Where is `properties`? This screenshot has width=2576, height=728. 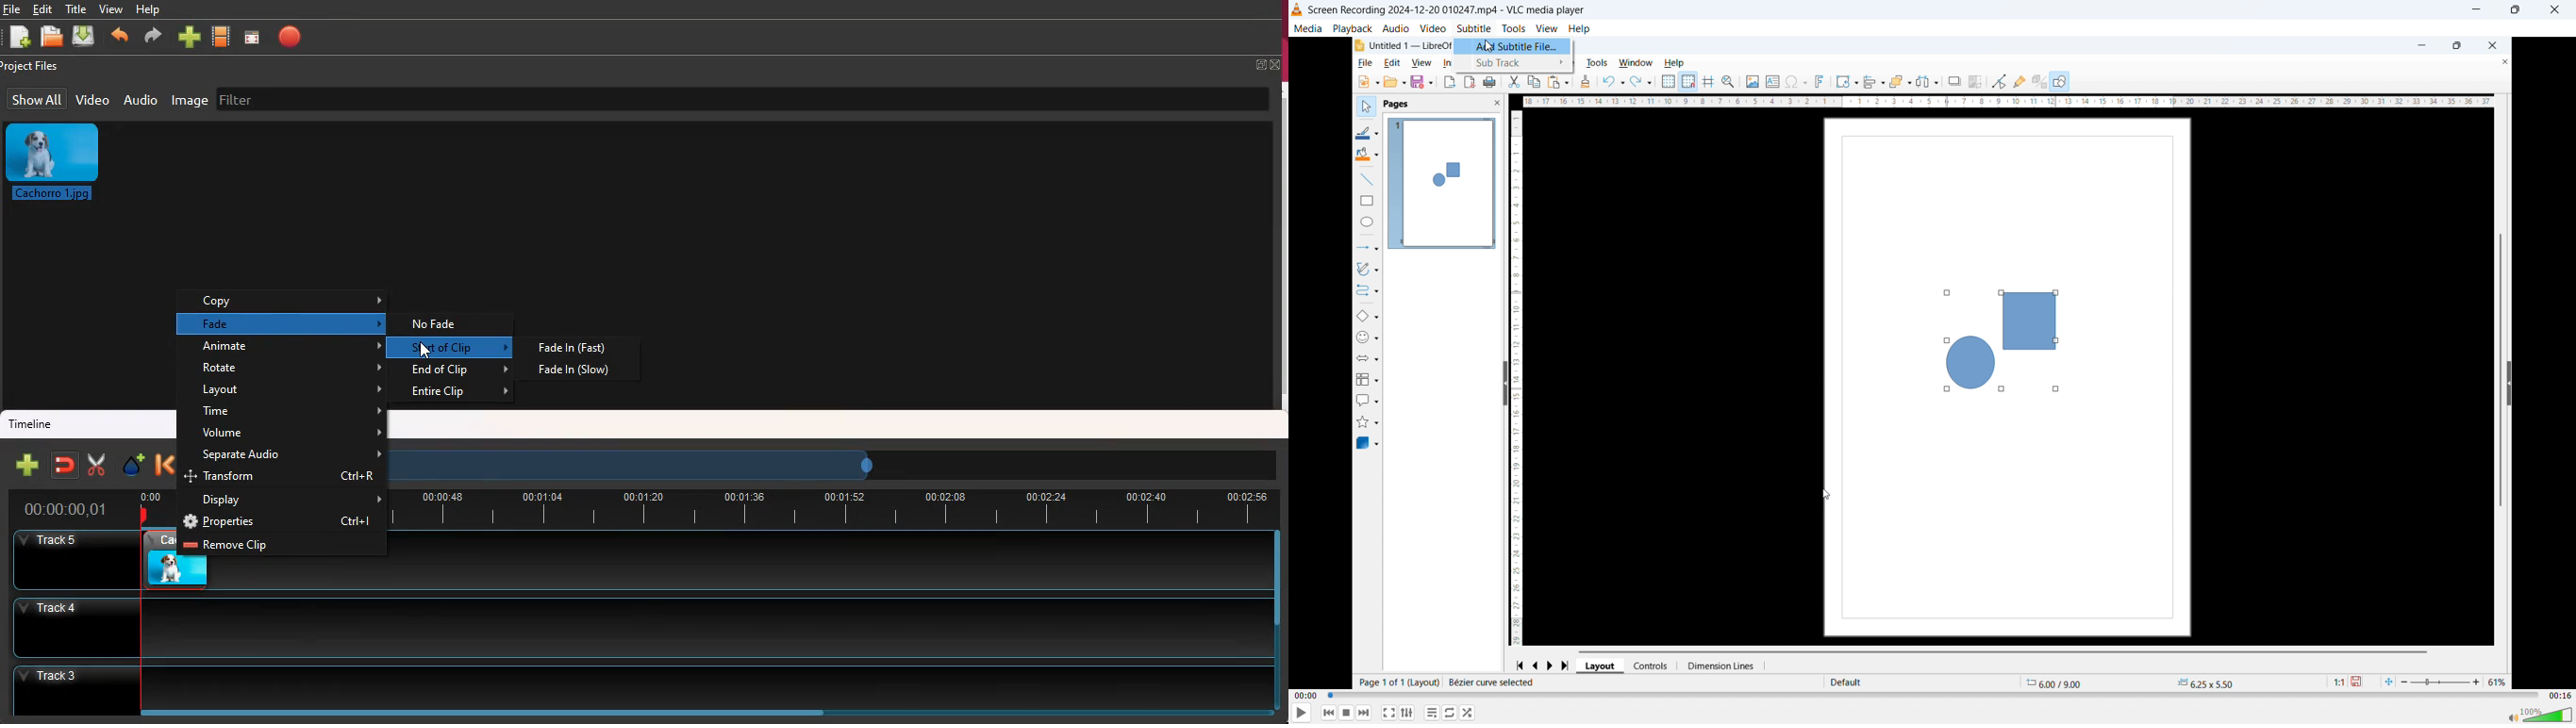
properties is located at coordinates (284, 522).